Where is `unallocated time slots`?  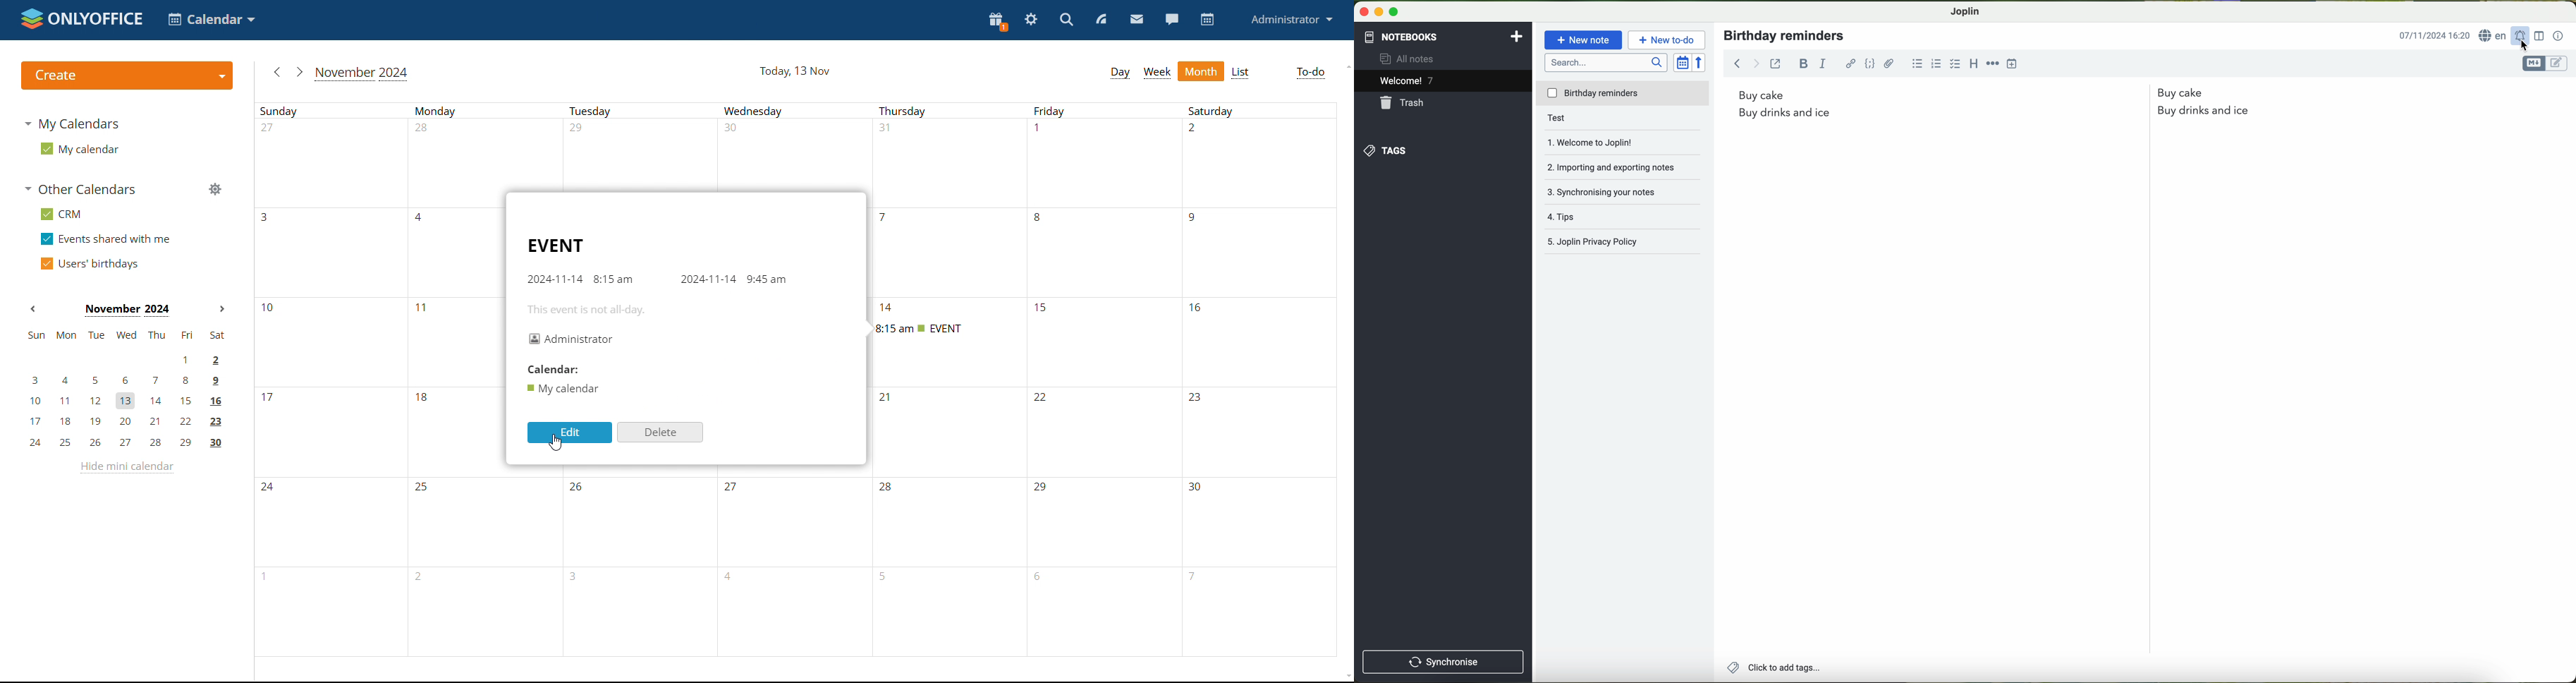
unallocated time slots is located at coordinates (1101, 433).